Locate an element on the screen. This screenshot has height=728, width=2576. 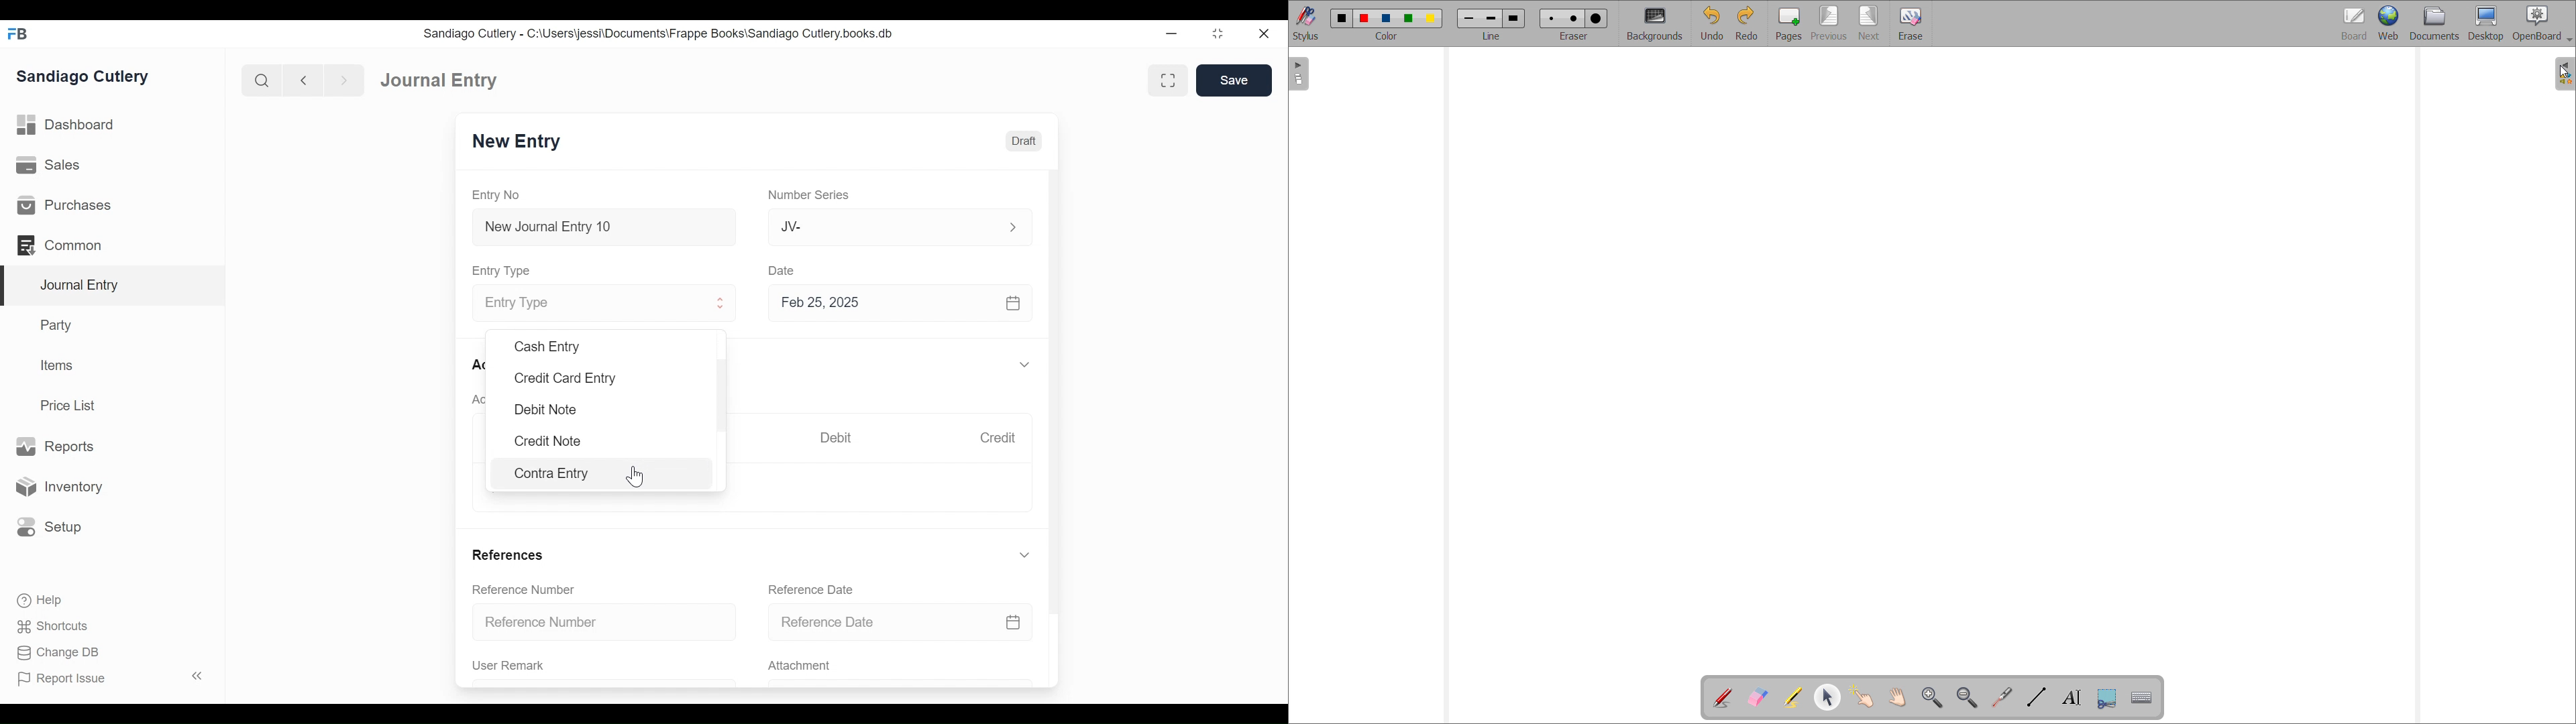
Sandiago Cutlery is located at coordinates (83, 77).